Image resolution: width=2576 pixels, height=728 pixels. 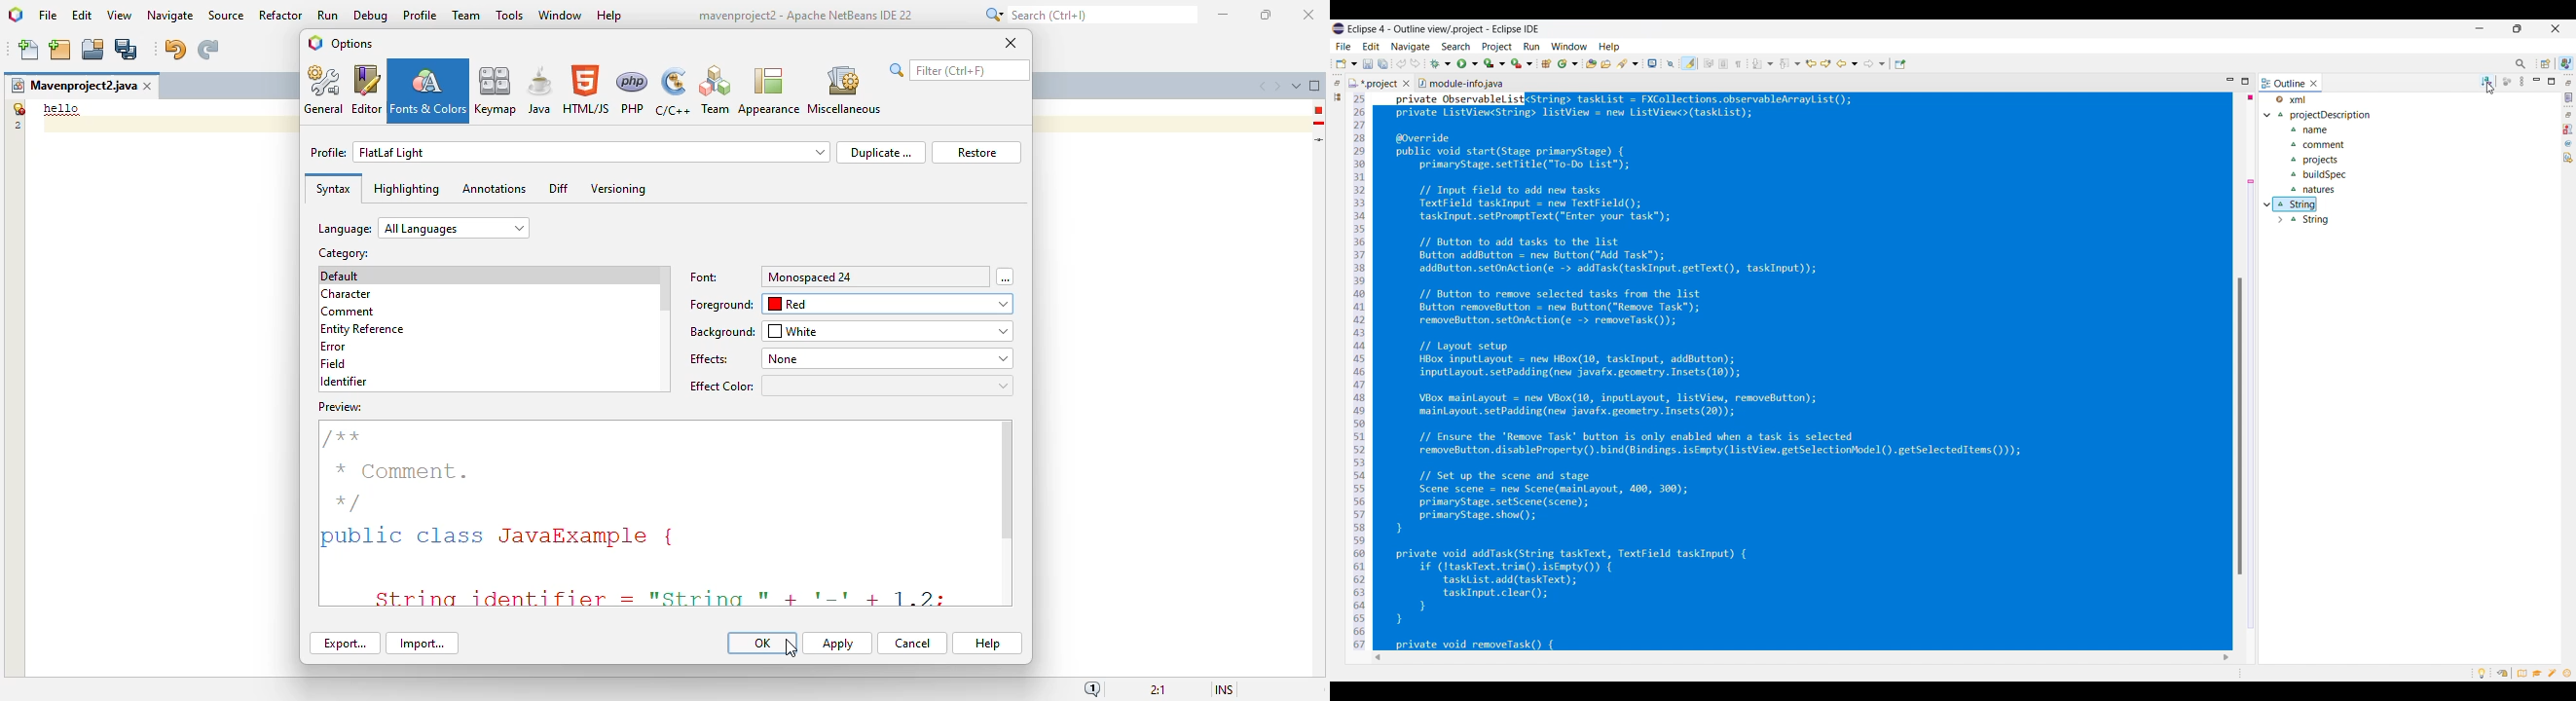 What do you see at coordinates (2283, 82) in the screenshot?
I see `Current tab highlighted` at bounding box center [2283, 82].